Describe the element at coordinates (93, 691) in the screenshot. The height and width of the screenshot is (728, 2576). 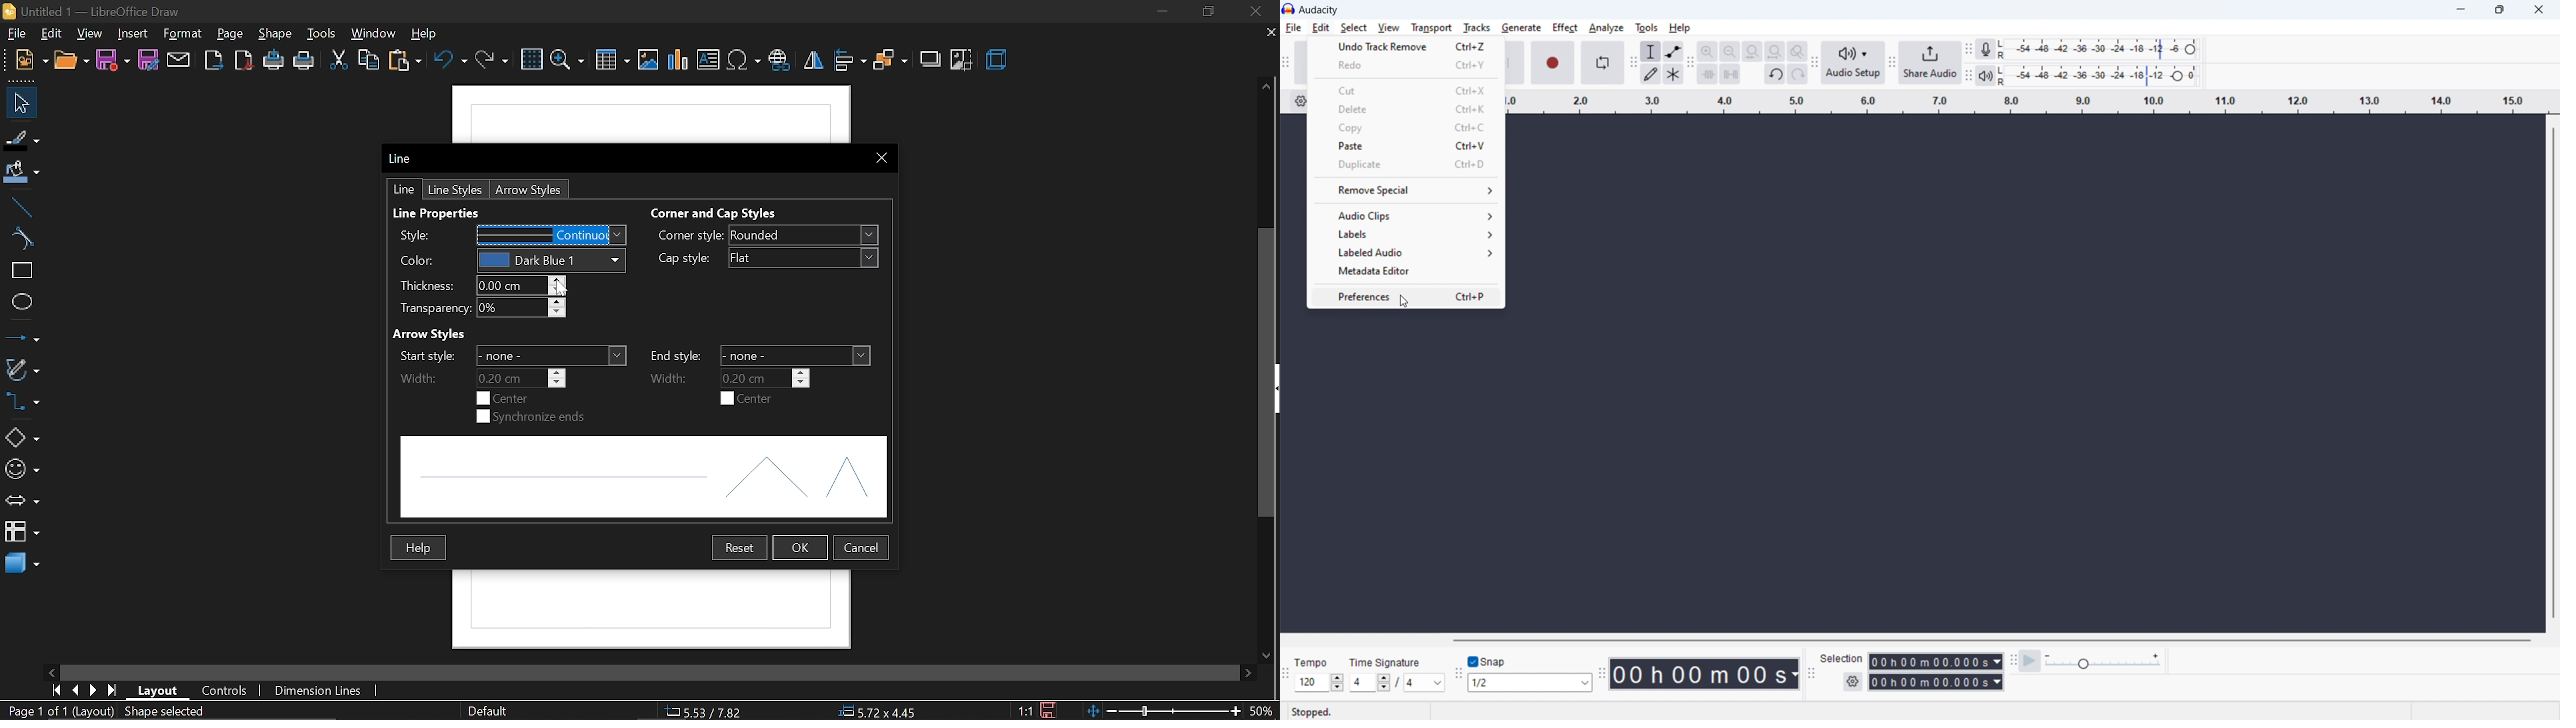
I see `next page` at that location.